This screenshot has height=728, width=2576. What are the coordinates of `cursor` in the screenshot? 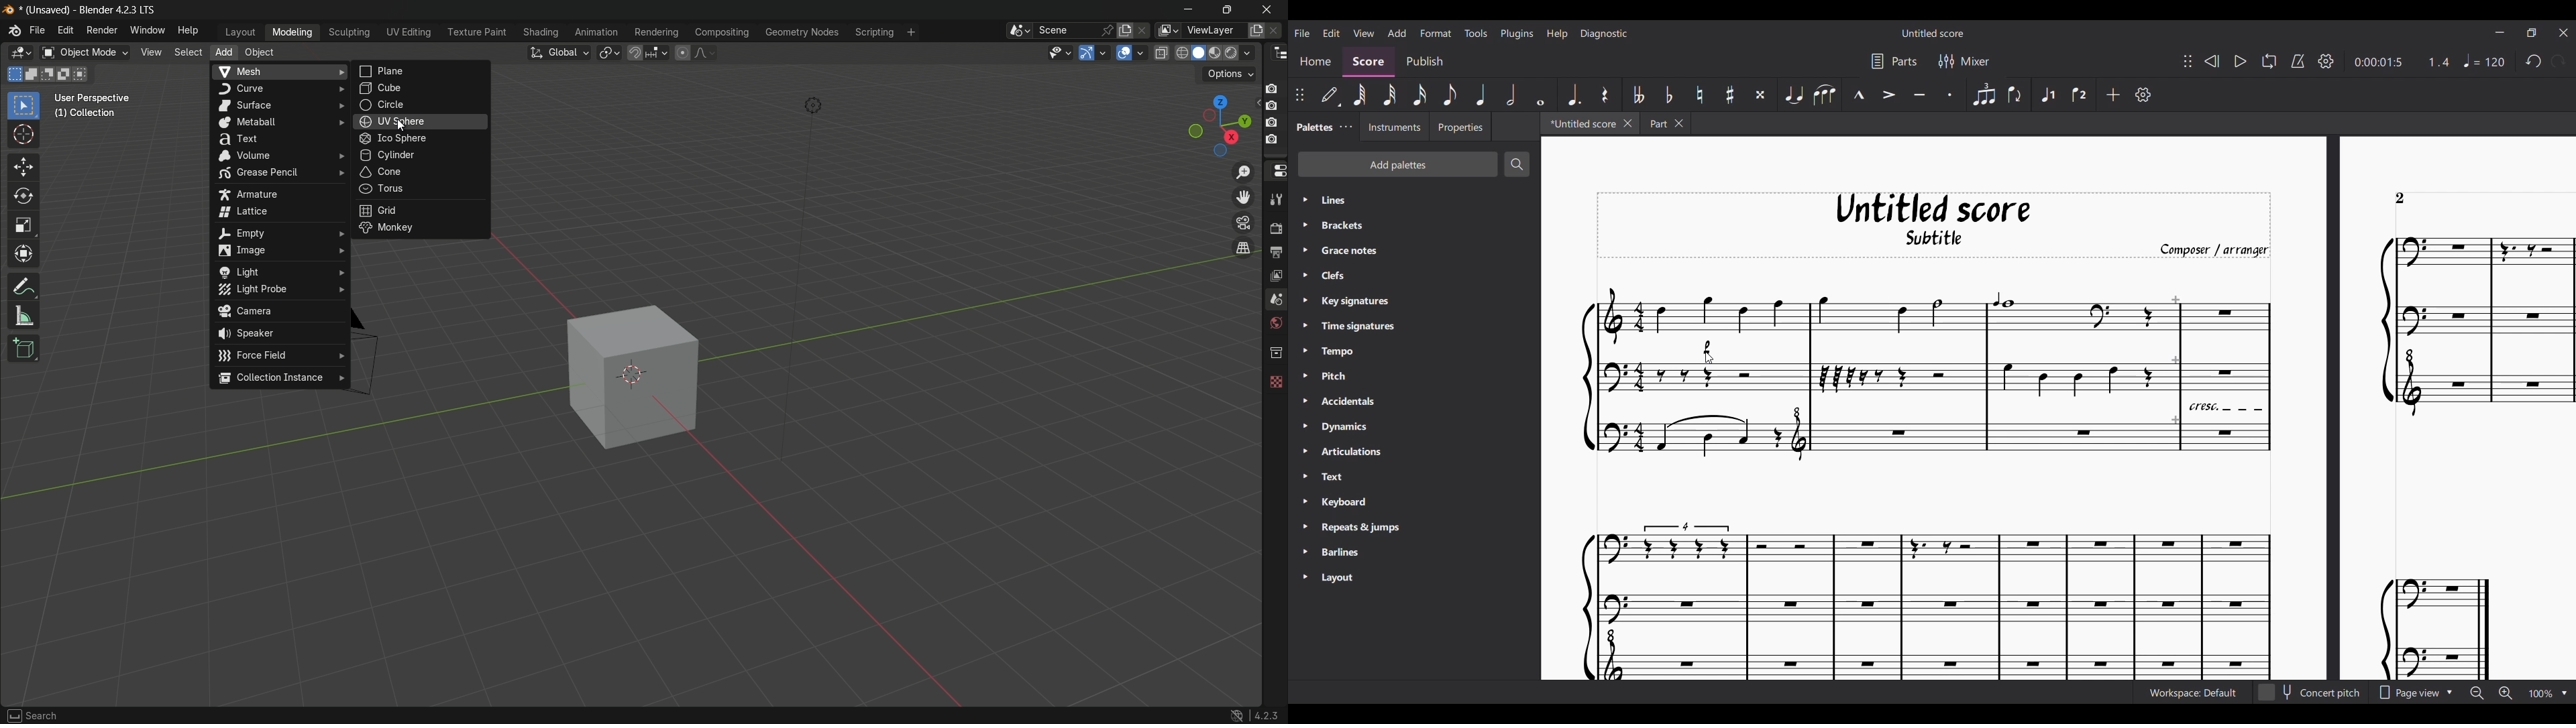 It's located at (404, 126).